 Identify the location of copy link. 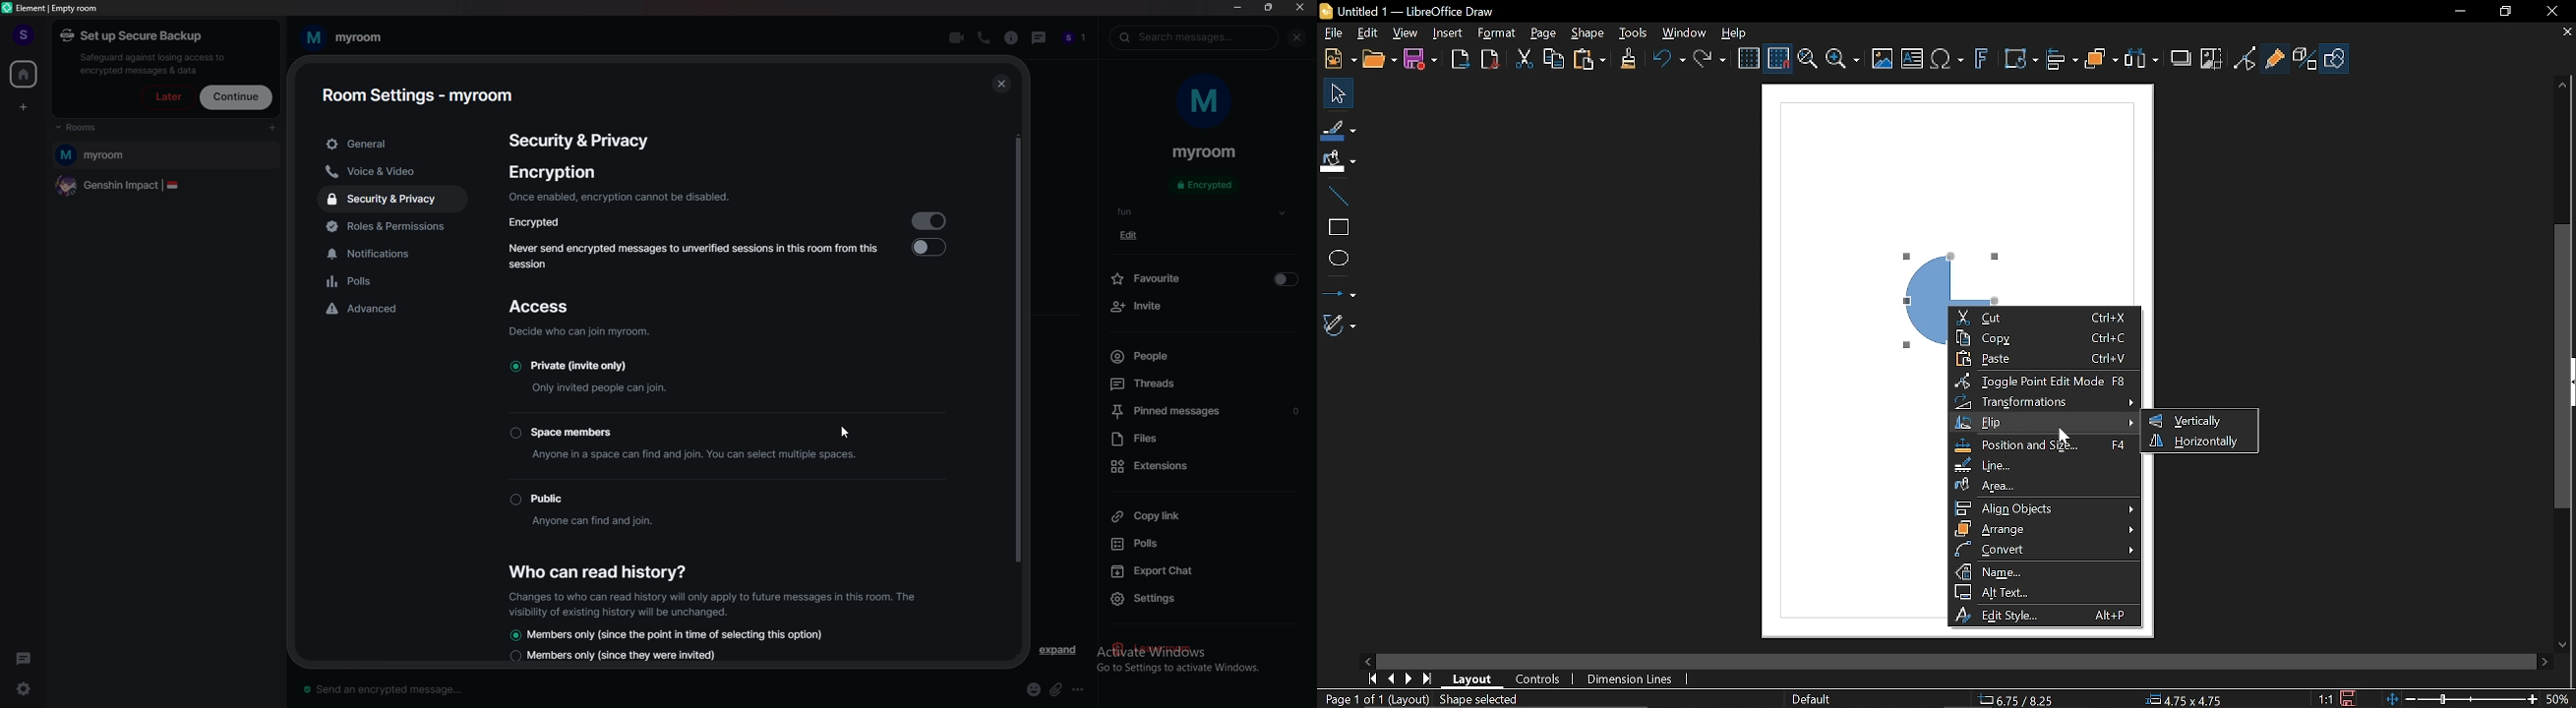
(1201, 516).